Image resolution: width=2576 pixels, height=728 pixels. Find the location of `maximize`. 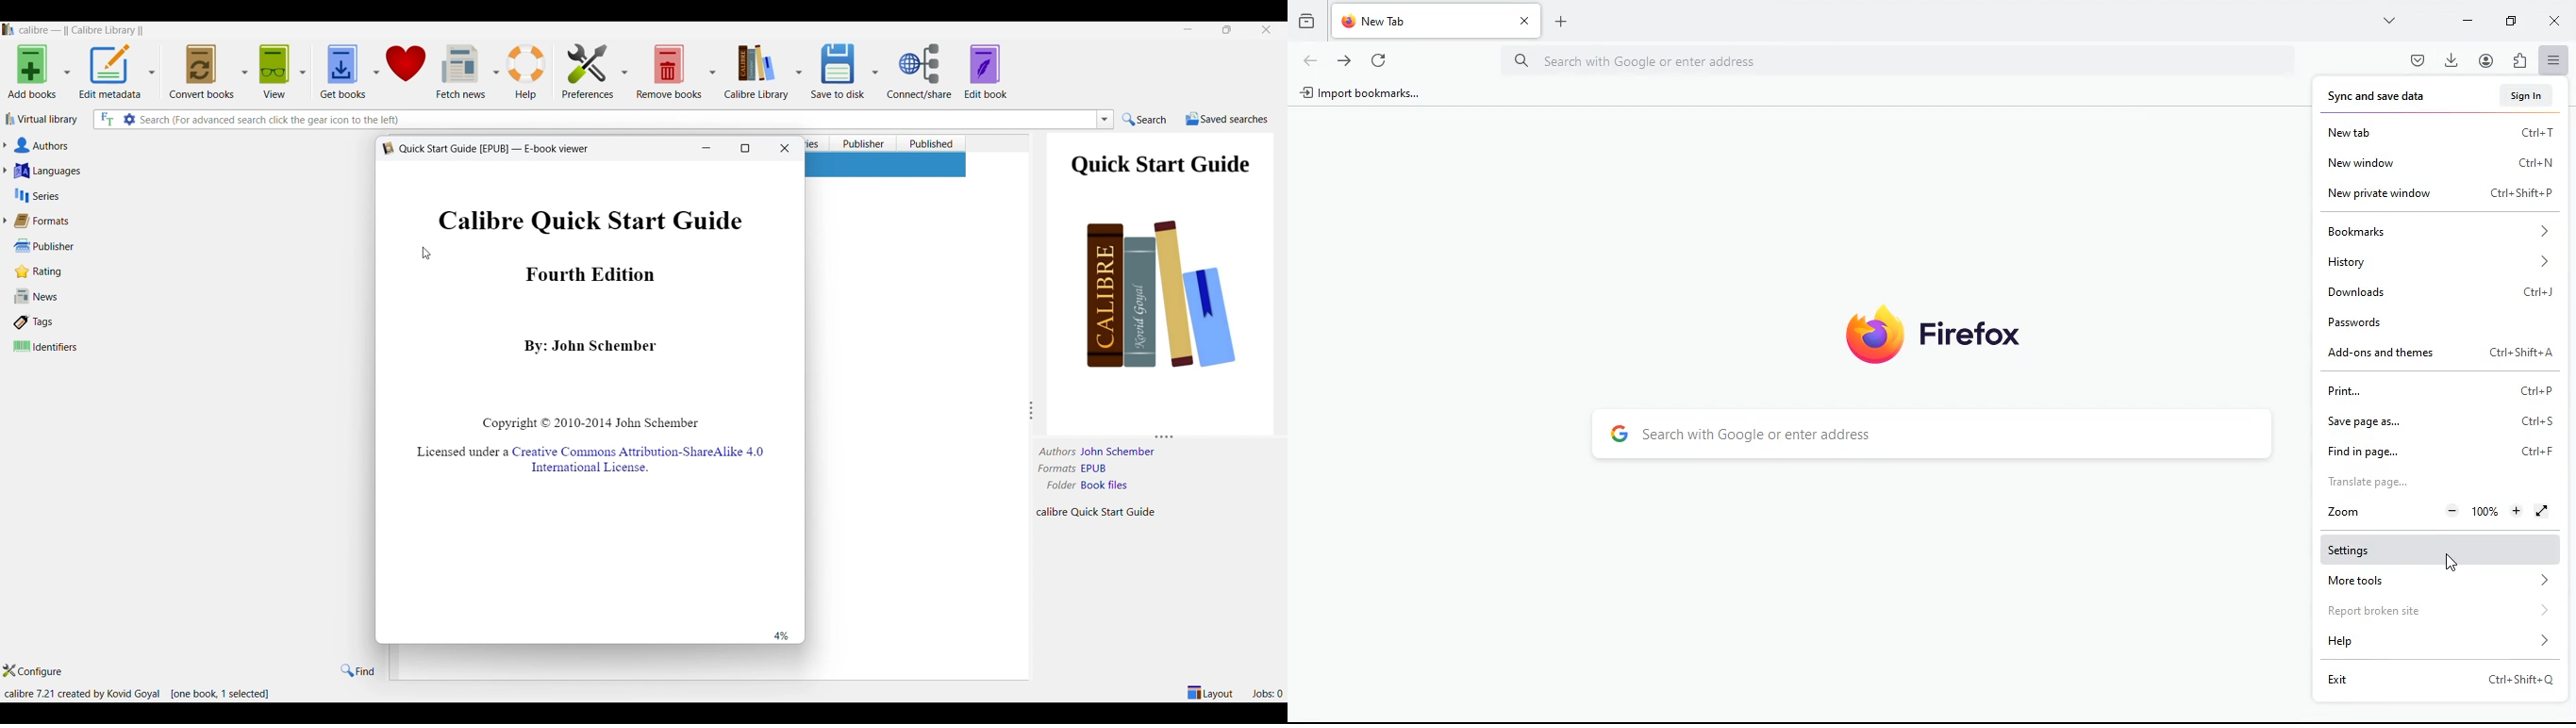

maximize is located at coordinates (1230, 31).